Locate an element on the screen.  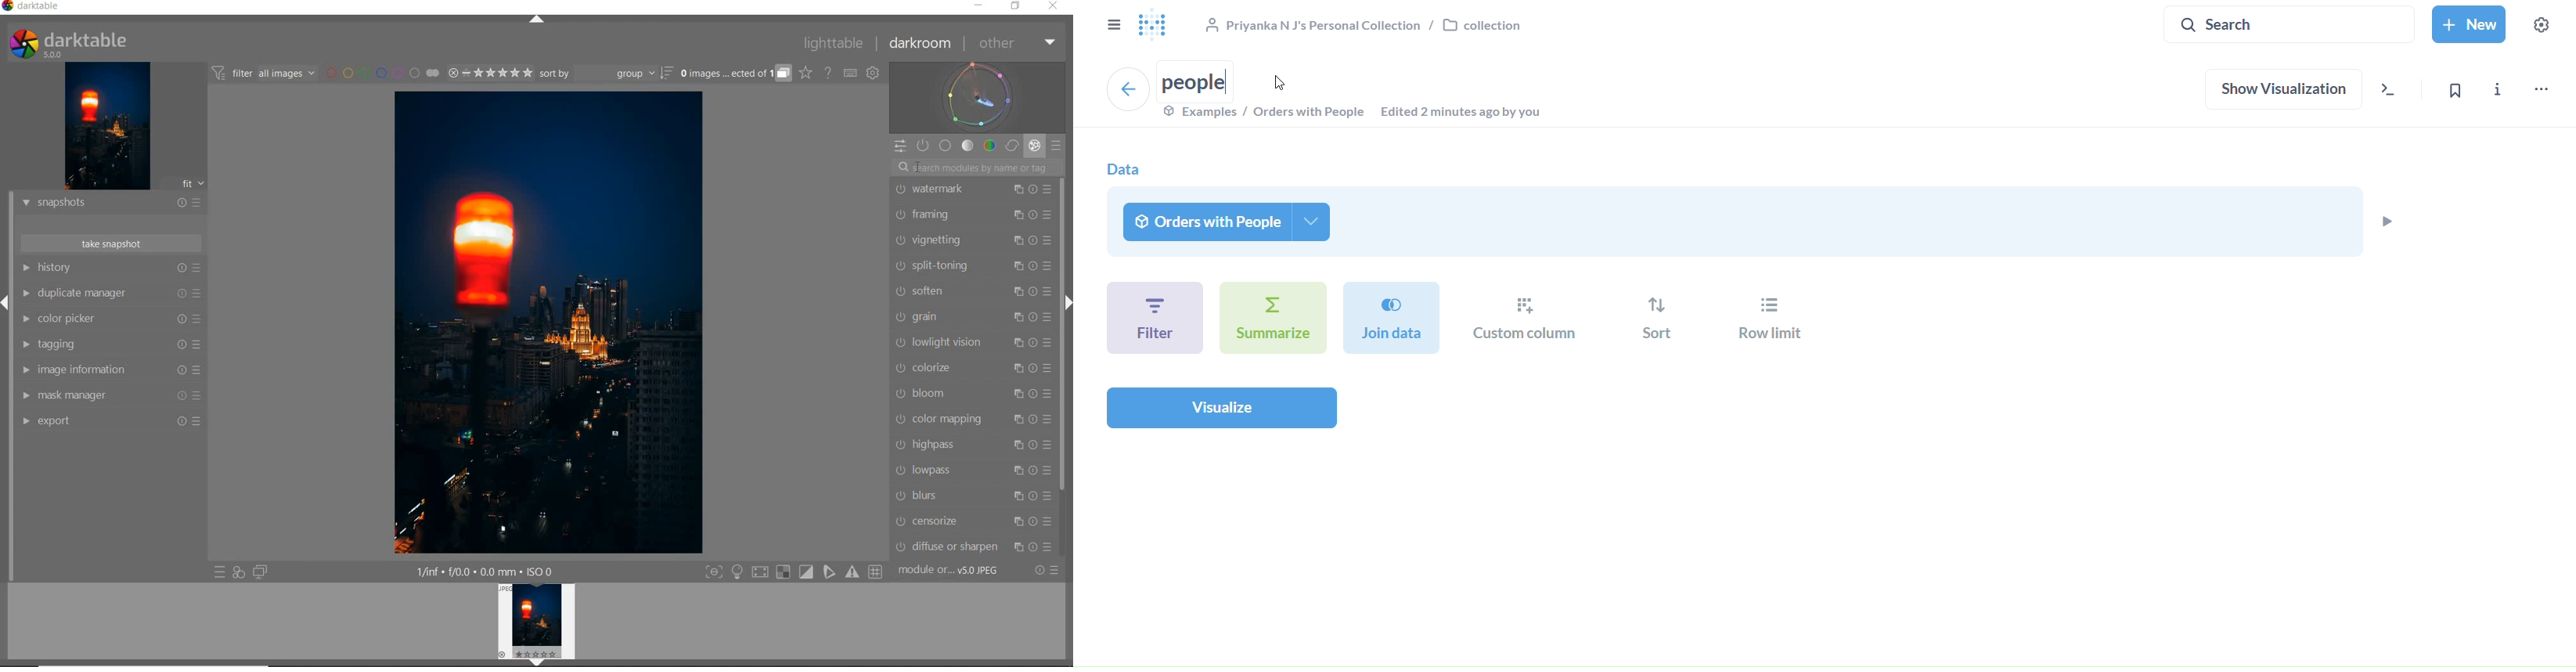
Reset is located at coordinates (1034, 188).